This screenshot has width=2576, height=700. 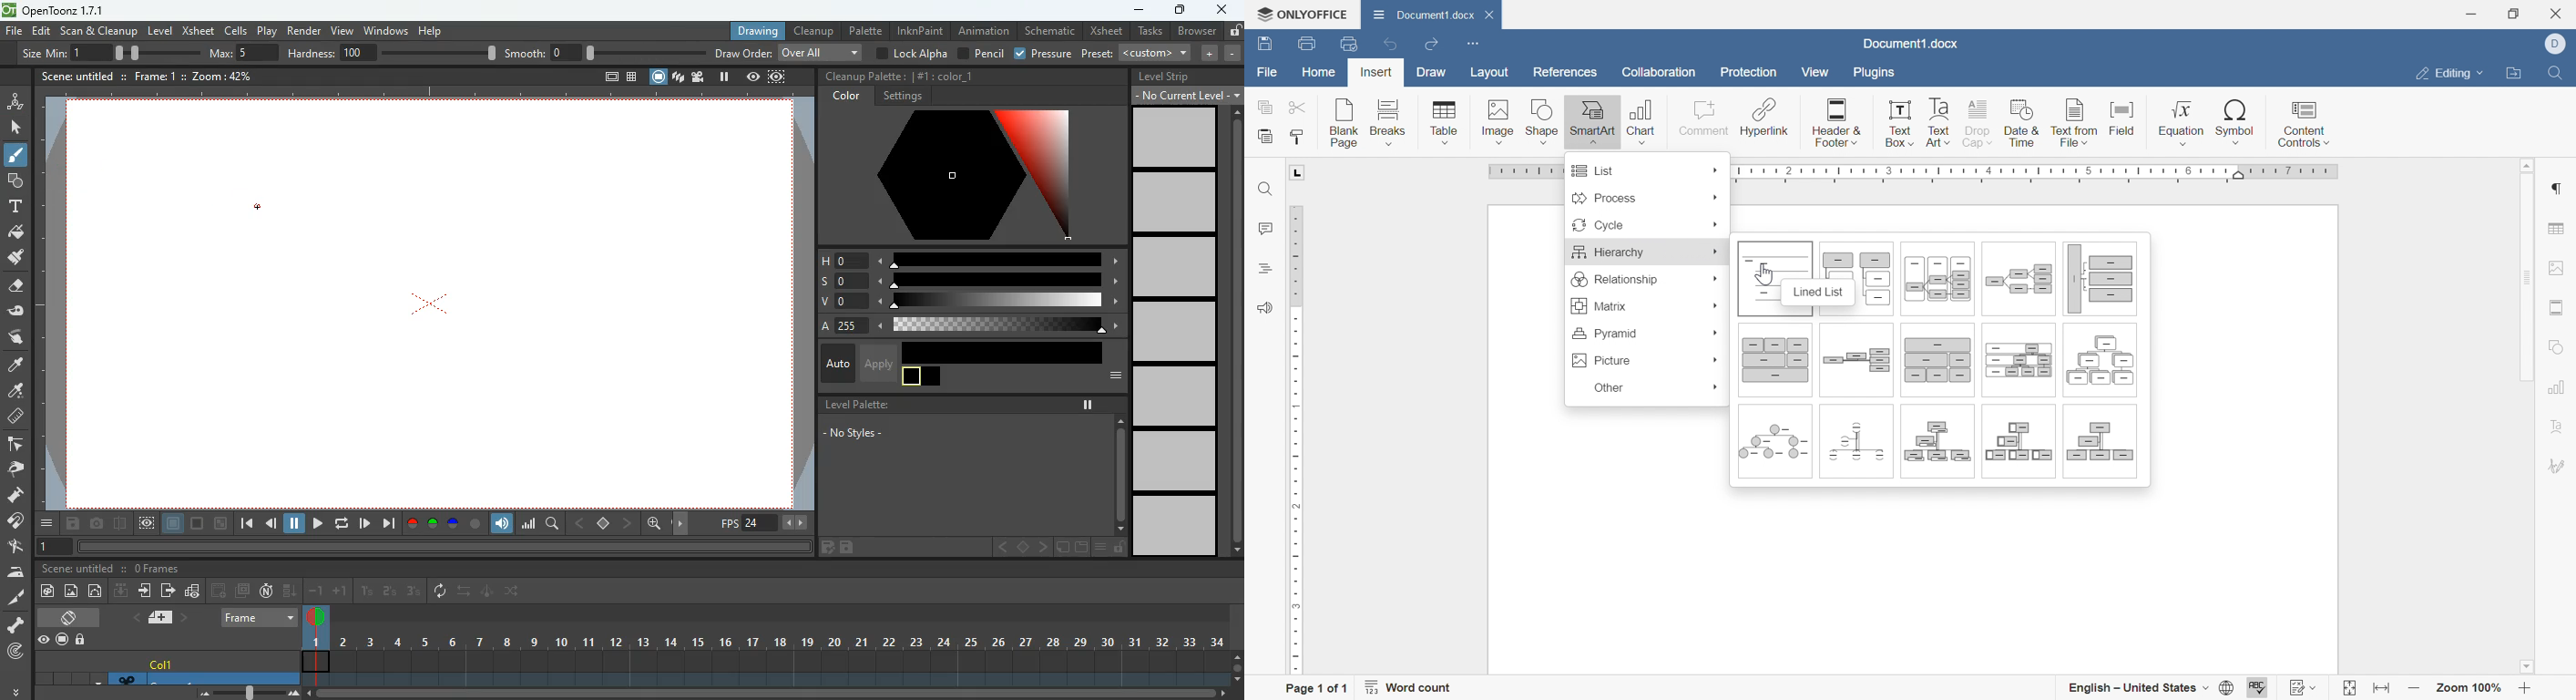 What do you see at coordinates (2471, 686) in the screenshot?
I see `Zoom 100%` at bounding box center [2471, 686].